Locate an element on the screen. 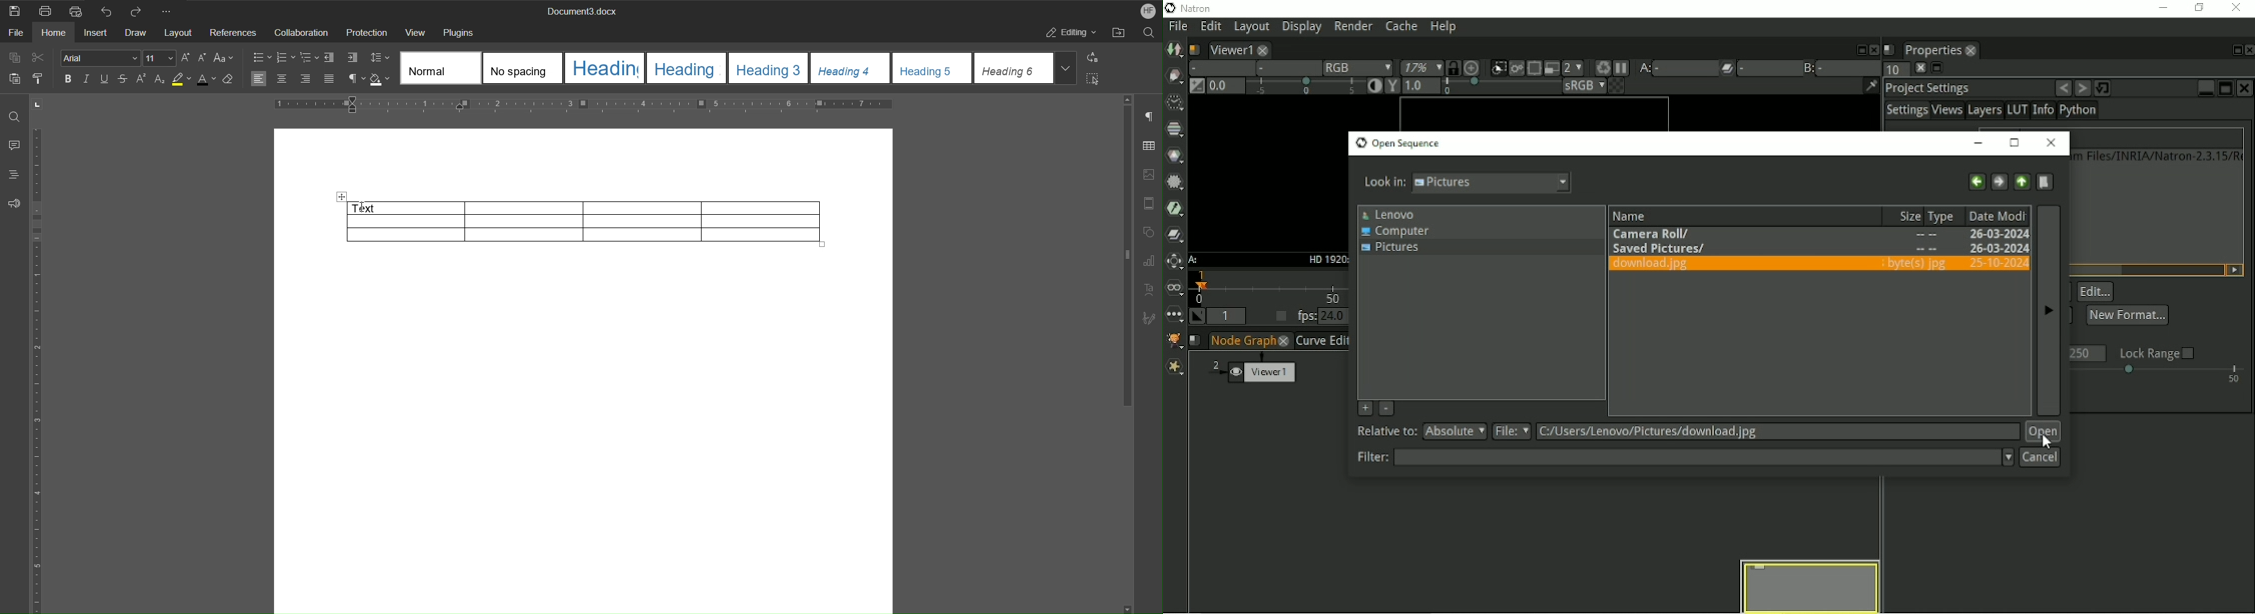 The height and width of the screenshot is (616, 2268). Nonprinting characters is located at coordinates (354, 79).